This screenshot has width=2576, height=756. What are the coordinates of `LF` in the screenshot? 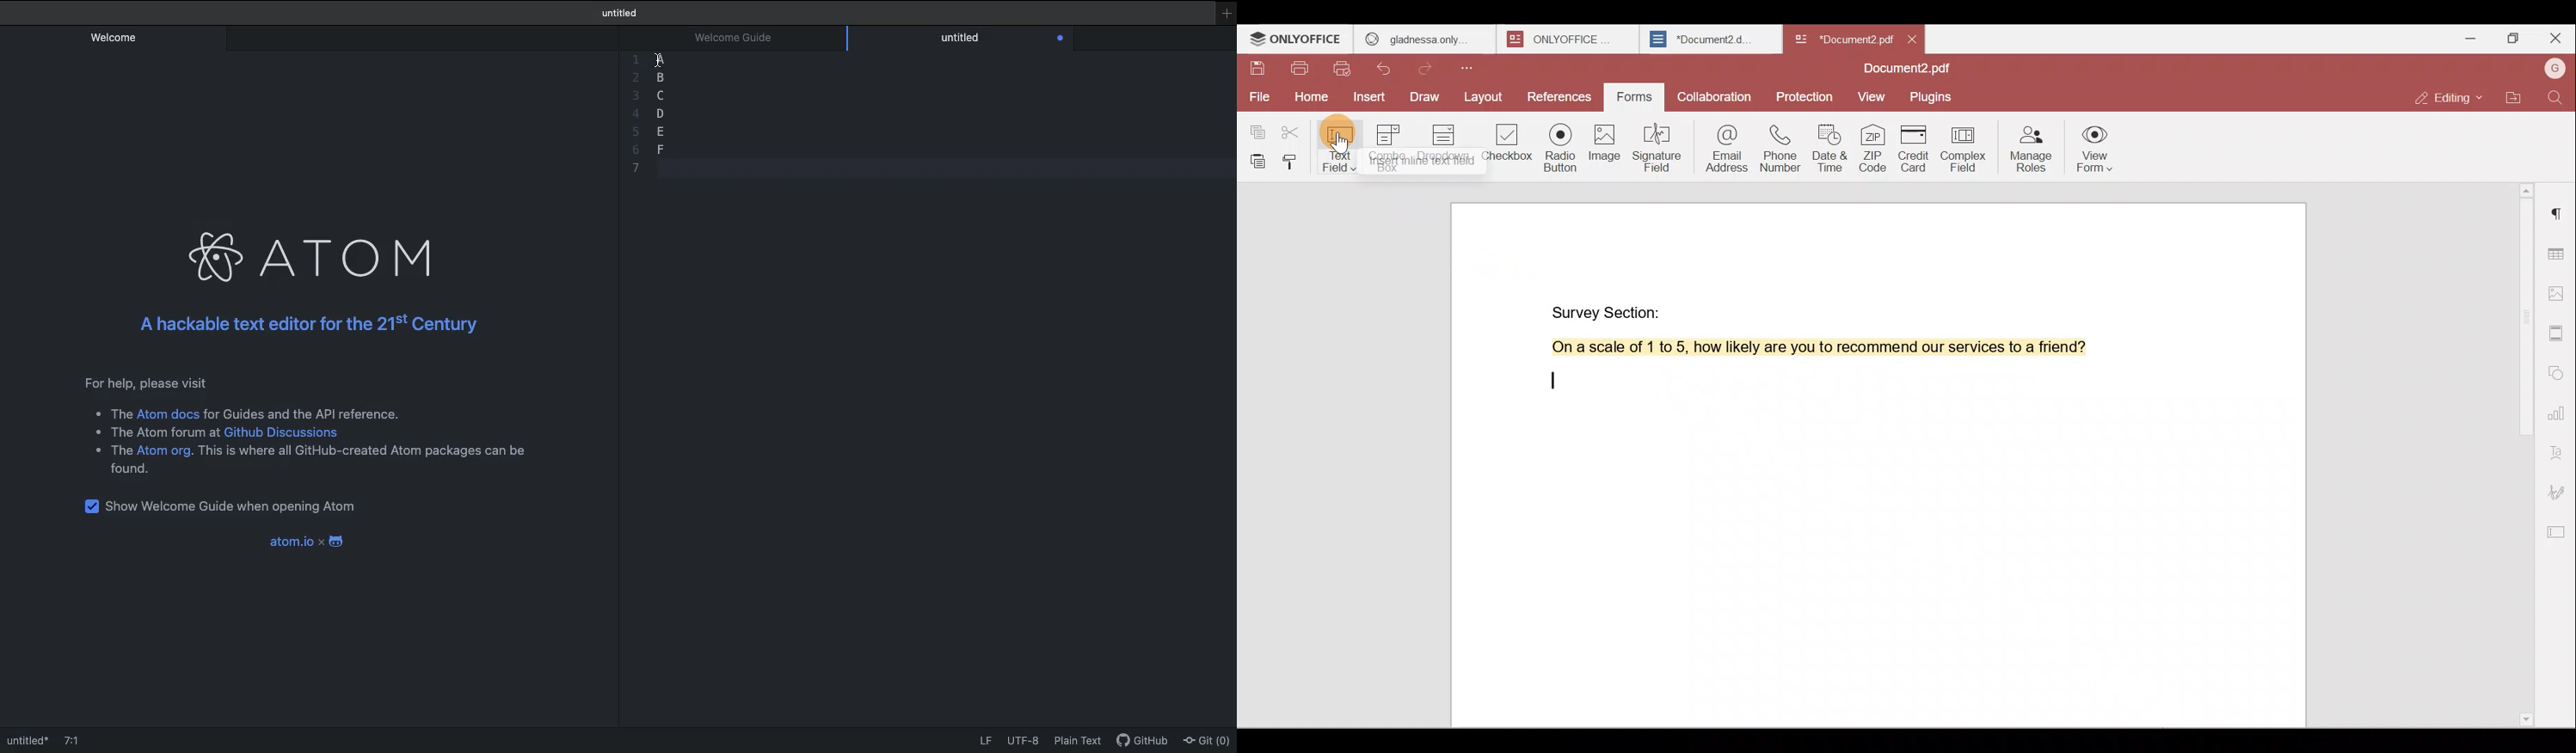 It's located at (988, 743).